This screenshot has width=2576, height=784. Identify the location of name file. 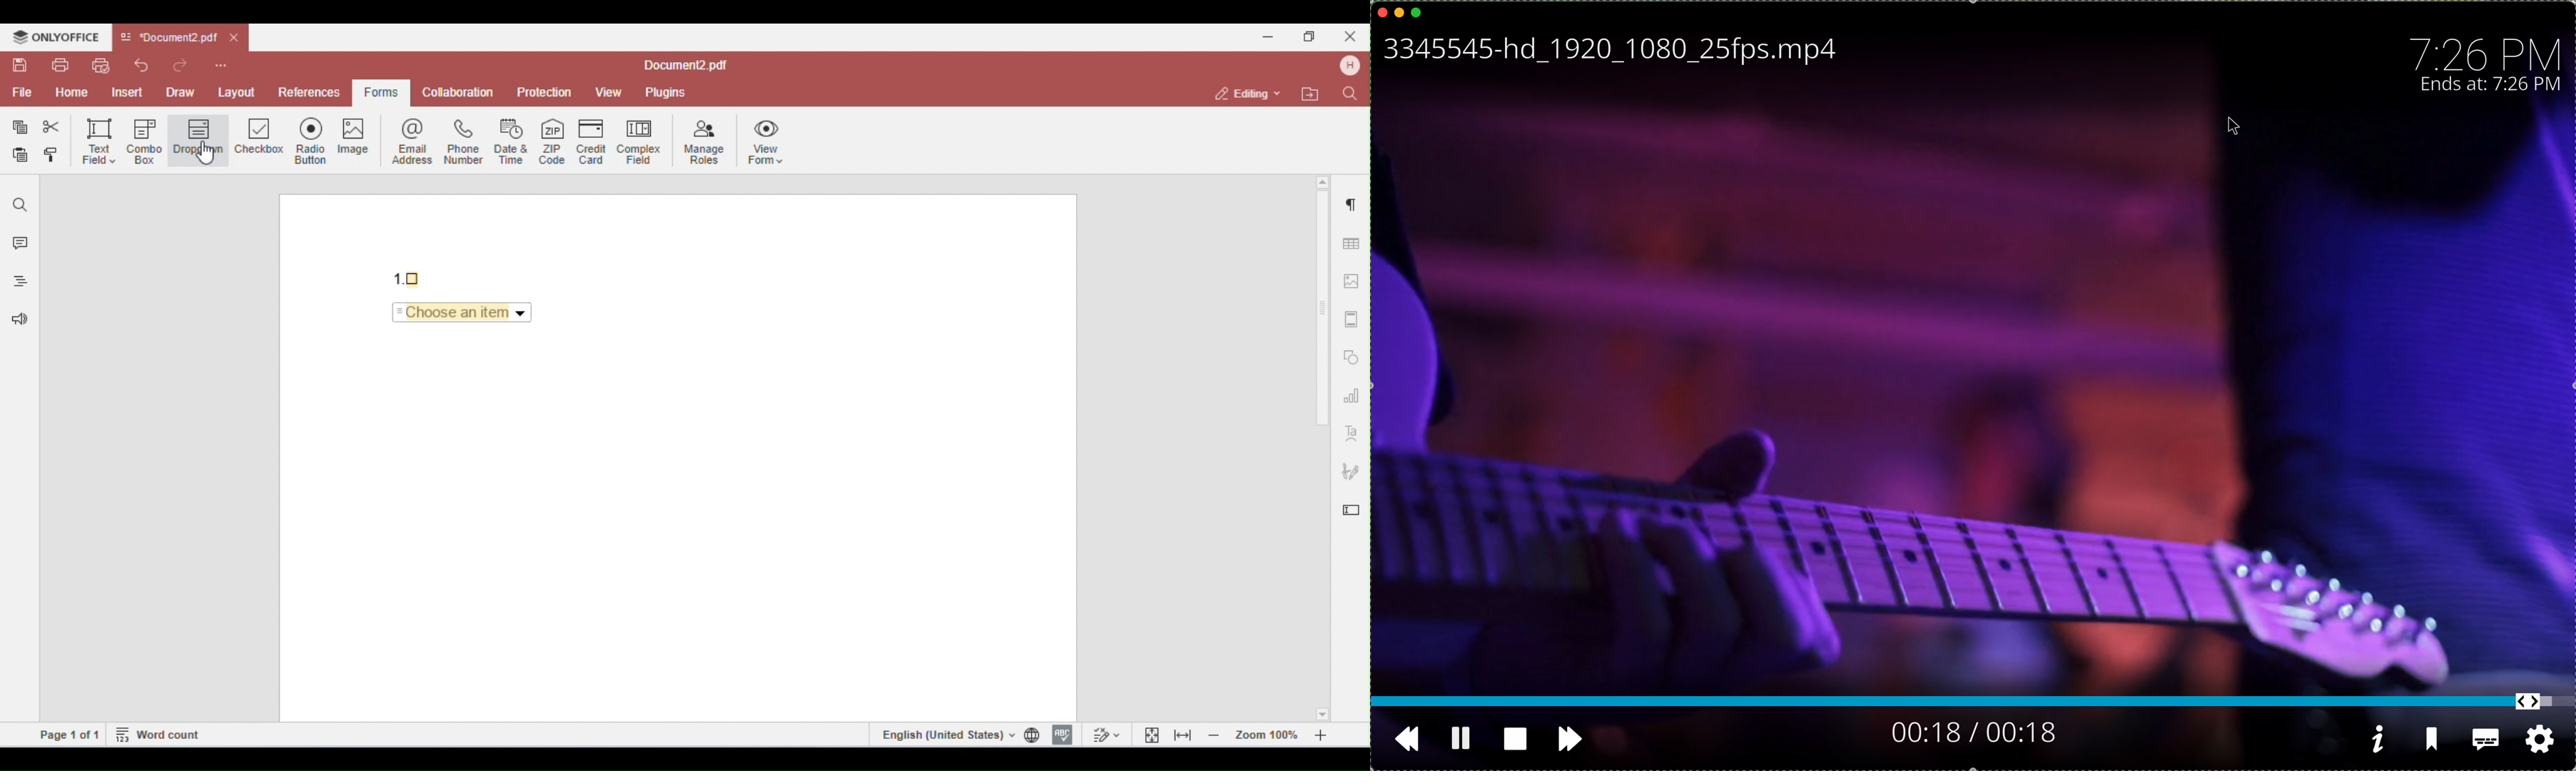
(1606, 51).